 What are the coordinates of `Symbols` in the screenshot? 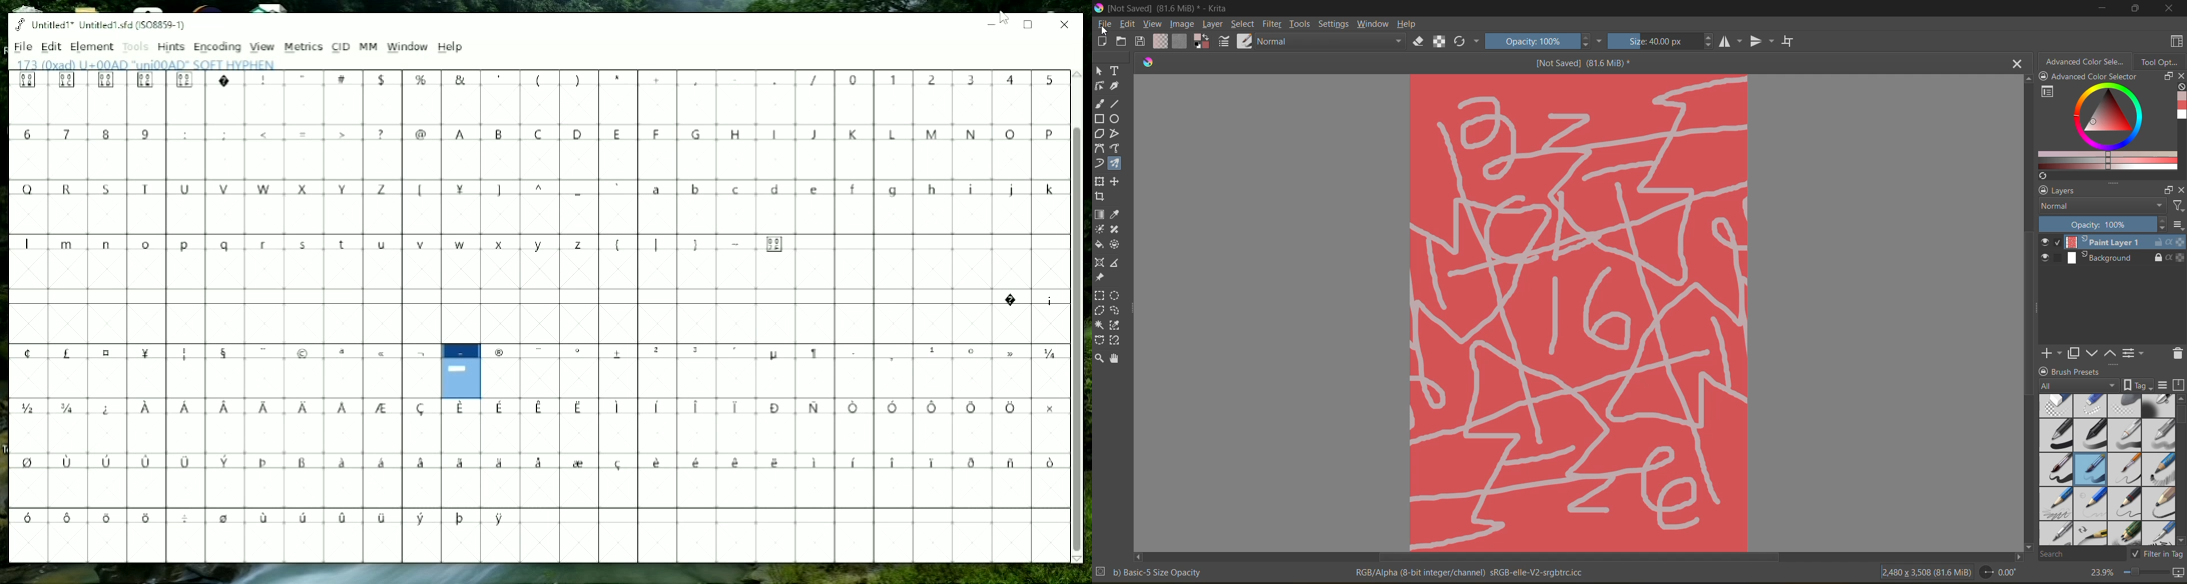 It's located at (535, 466).